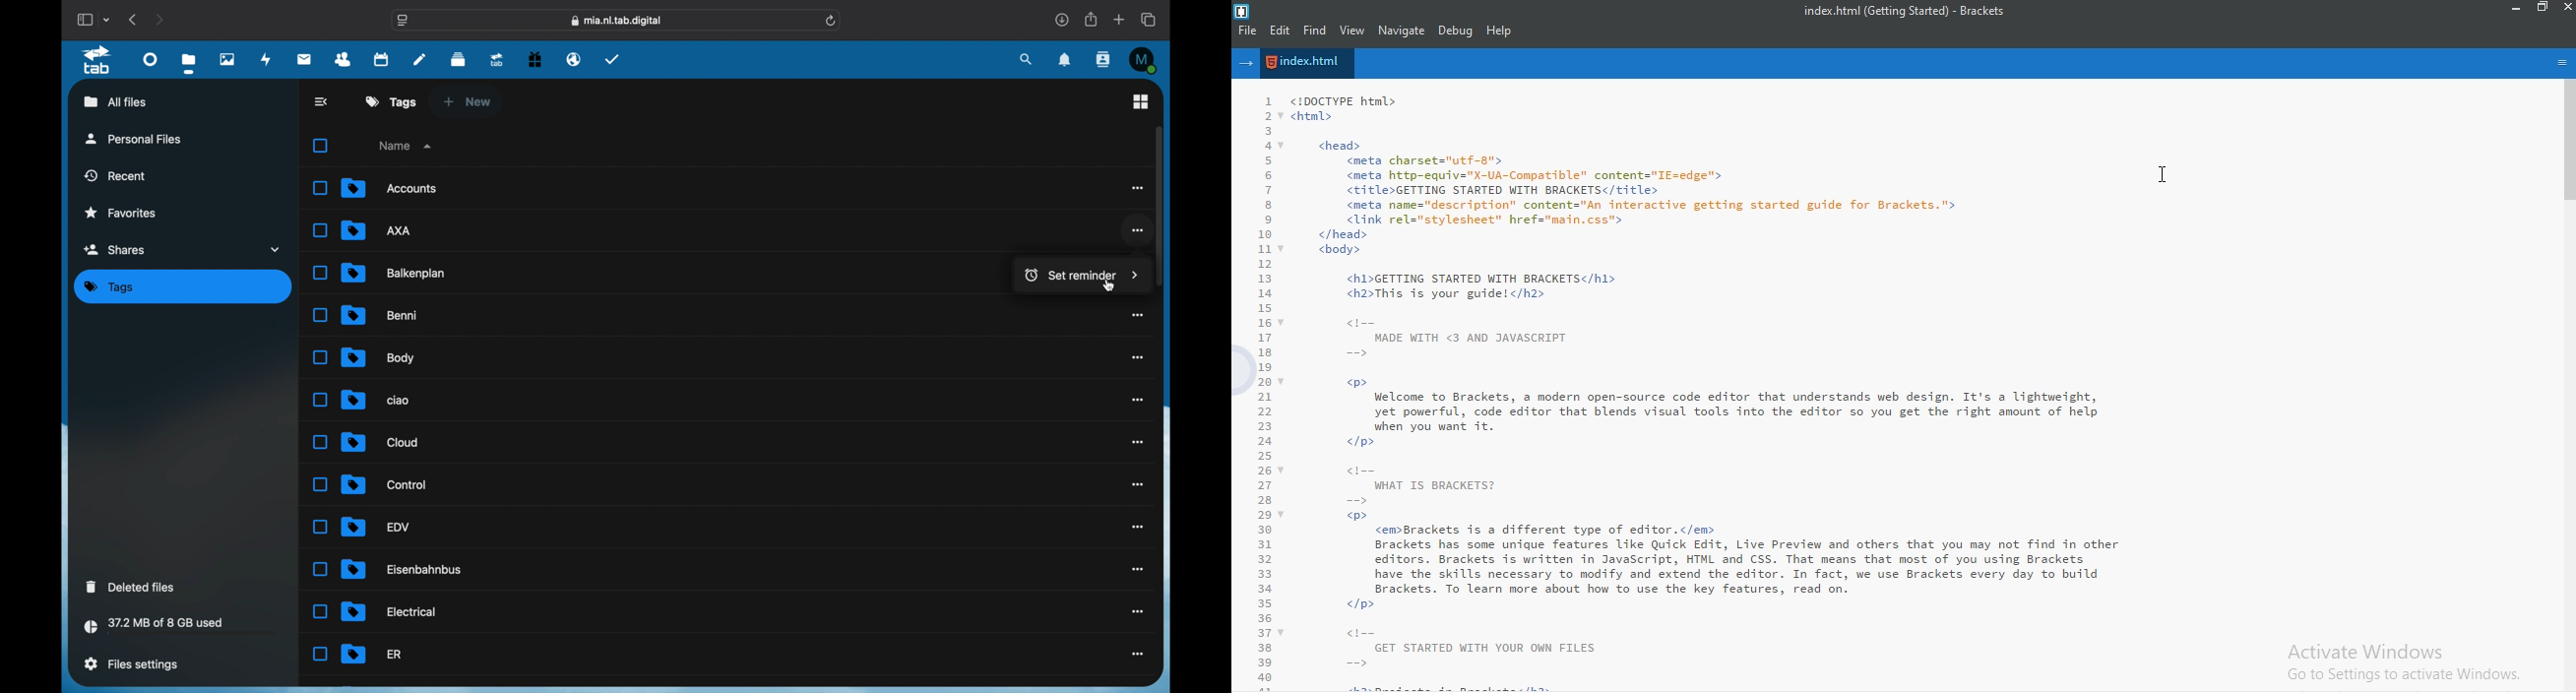  Describe the element at coordinates (391, 101) in the screenshot. I see `tags` at that location.